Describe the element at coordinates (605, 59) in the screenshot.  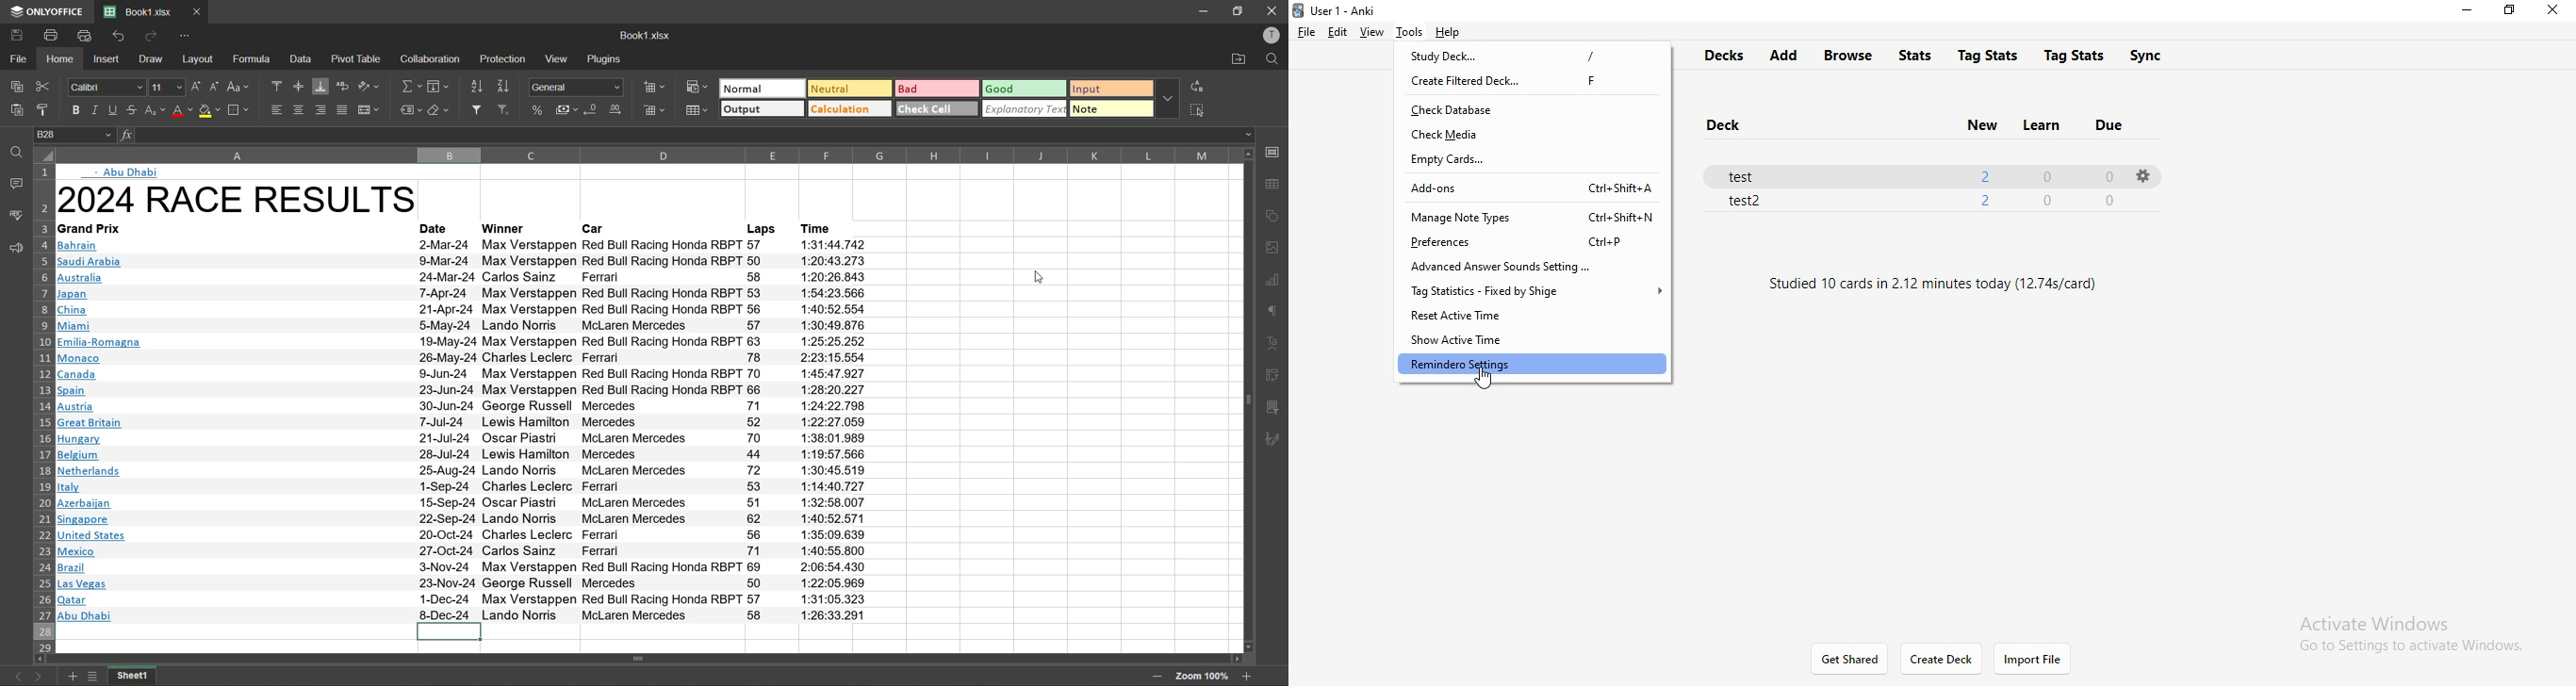
I see `plugins` at that location.